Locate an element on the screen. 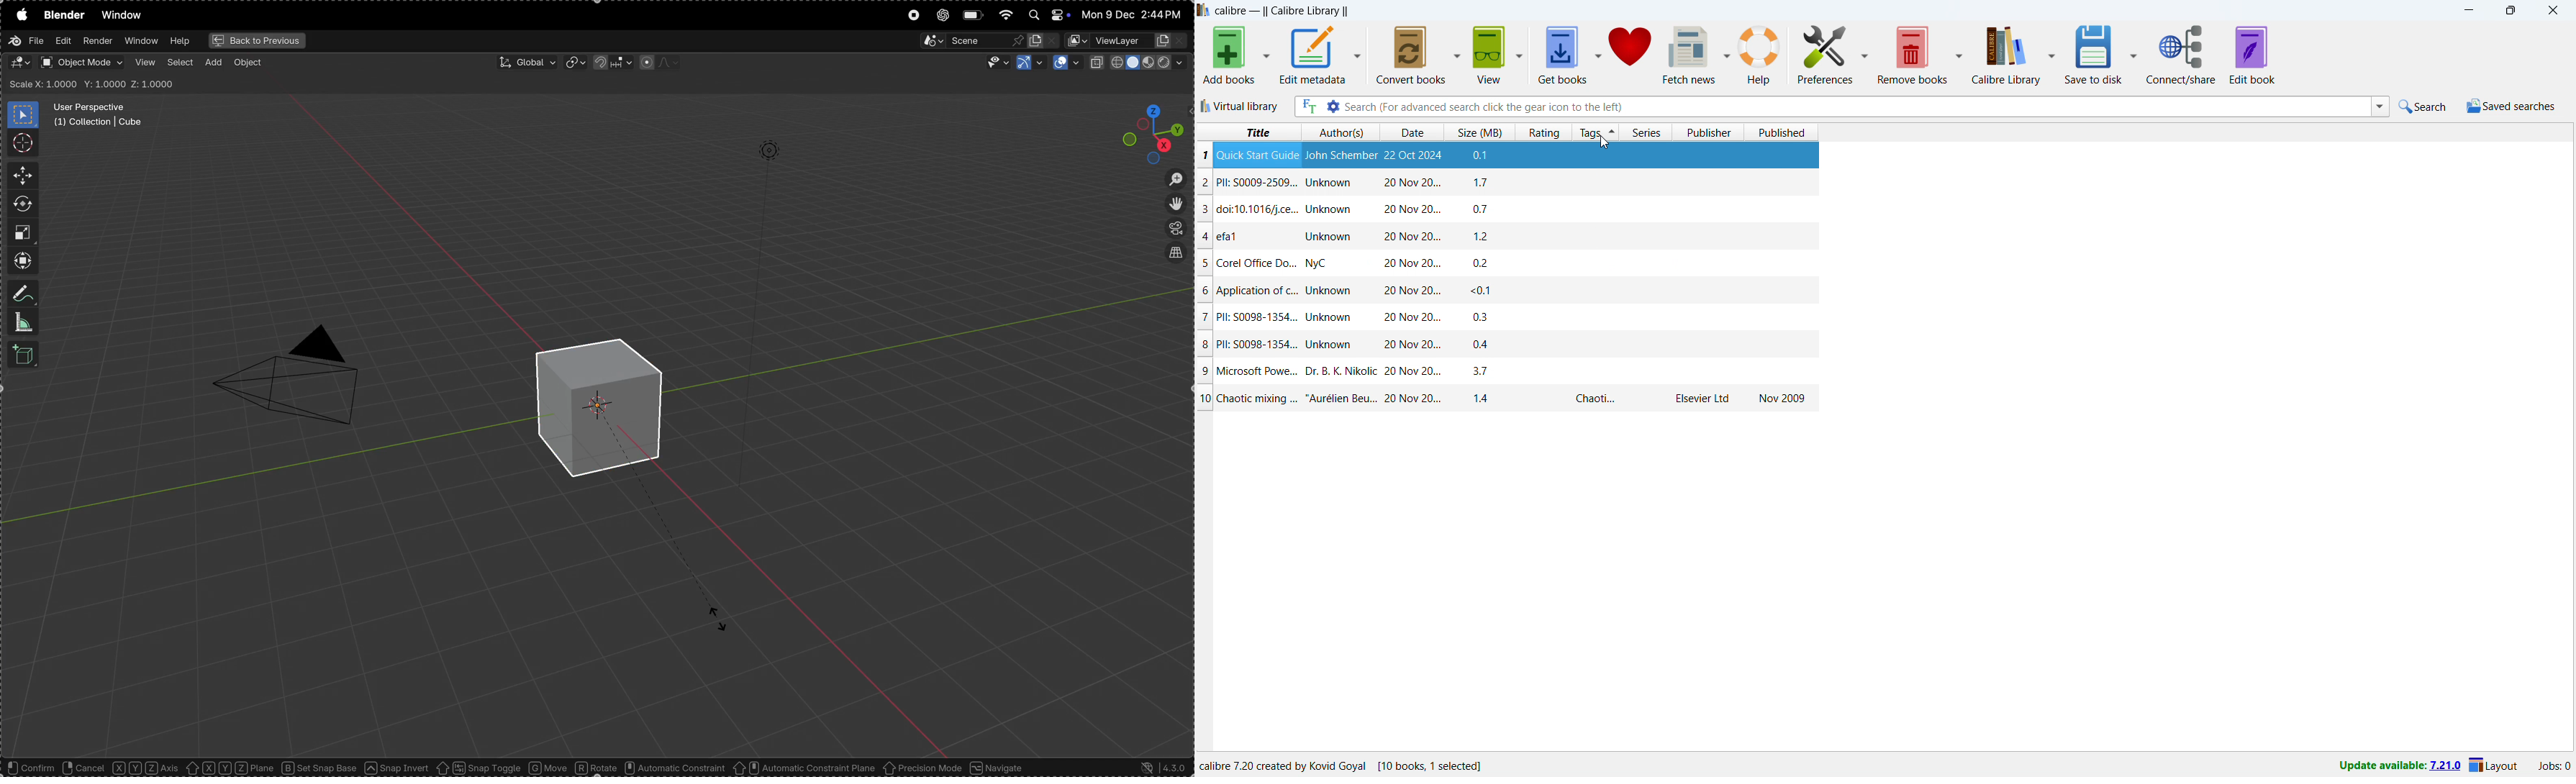 The height and width of the screenshot is (784, 2576). sort by authors is located at coordinates (1341, 132).